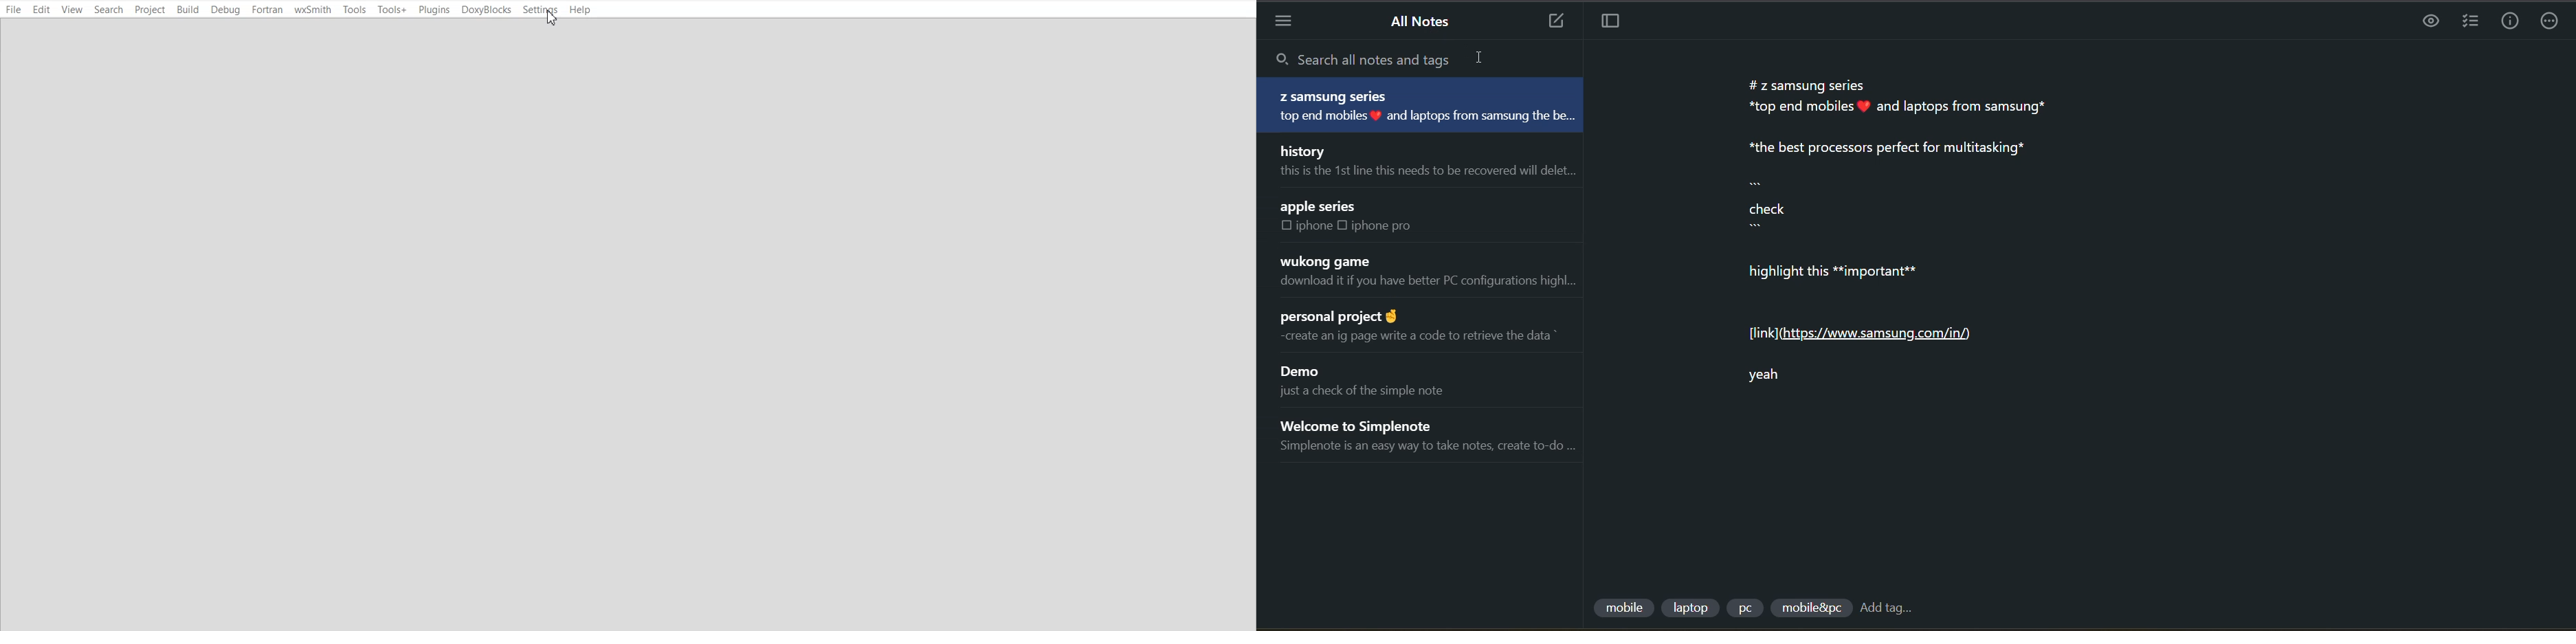  What do you see at coordinates (1353, 316) in the screenshot?
I see `personal project §` at bounding box center [1353, 316].